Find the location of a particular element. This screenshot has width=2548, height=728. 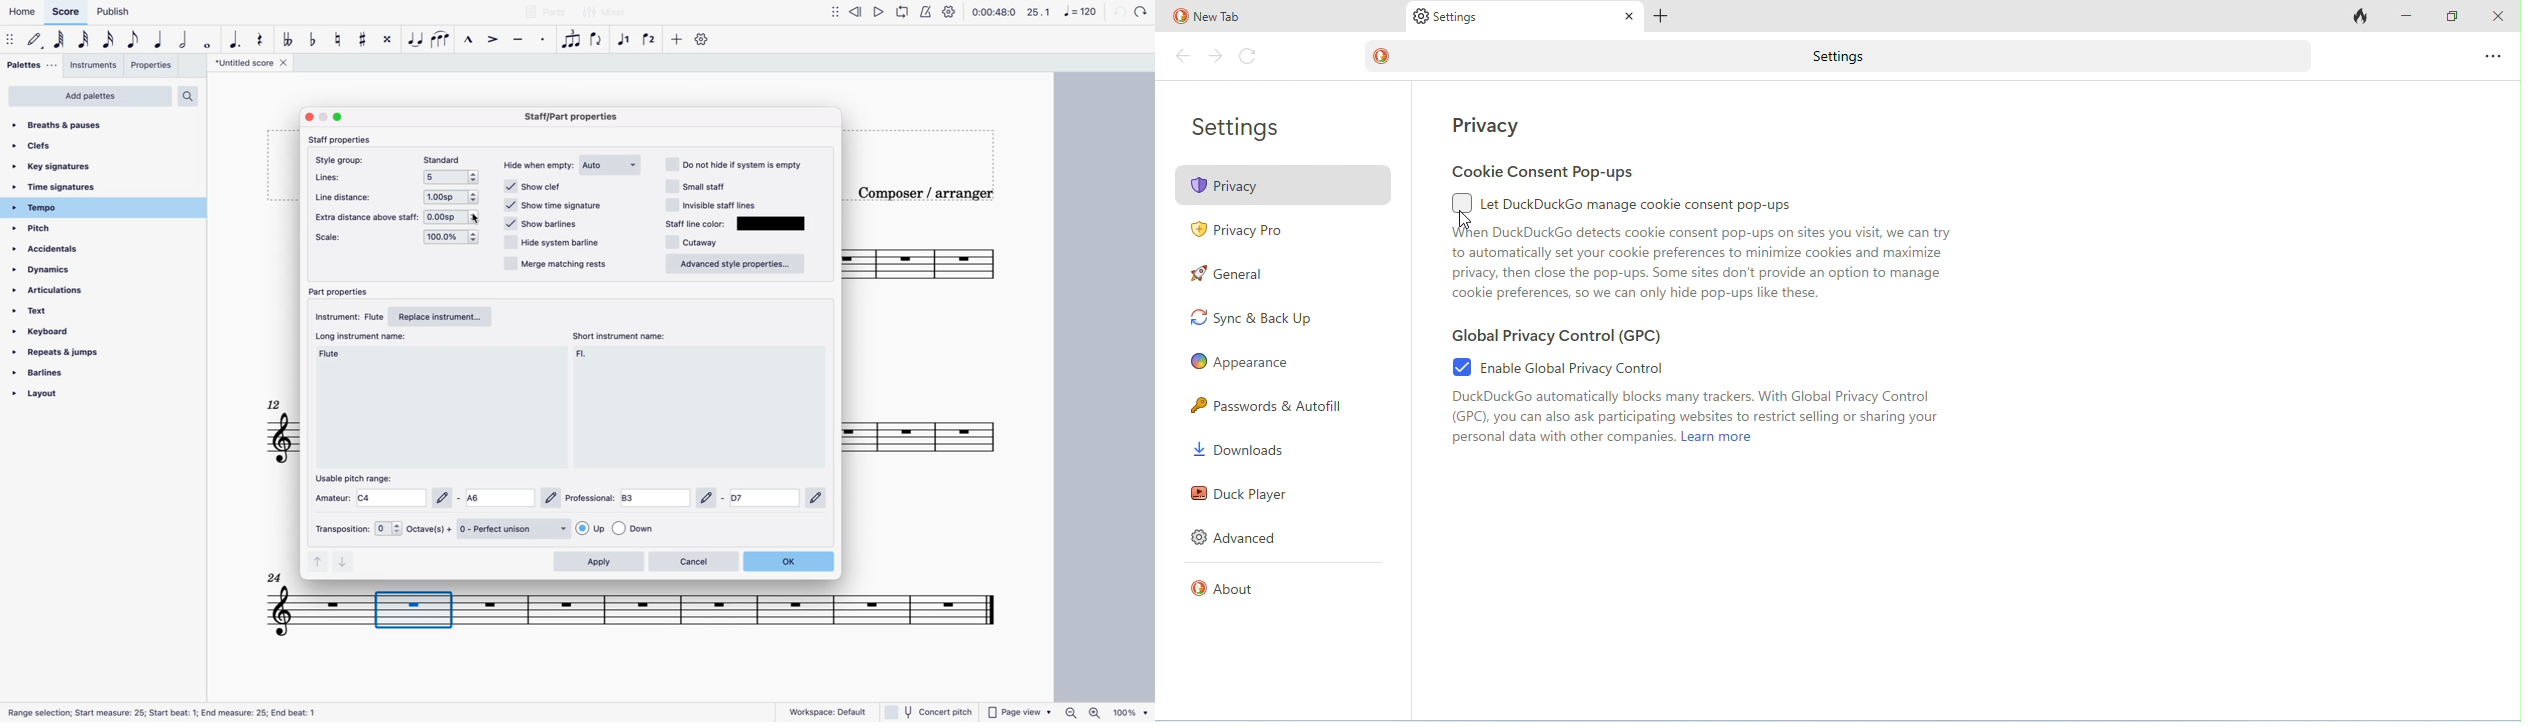

toggle flat is located at coordinates (287, 40).